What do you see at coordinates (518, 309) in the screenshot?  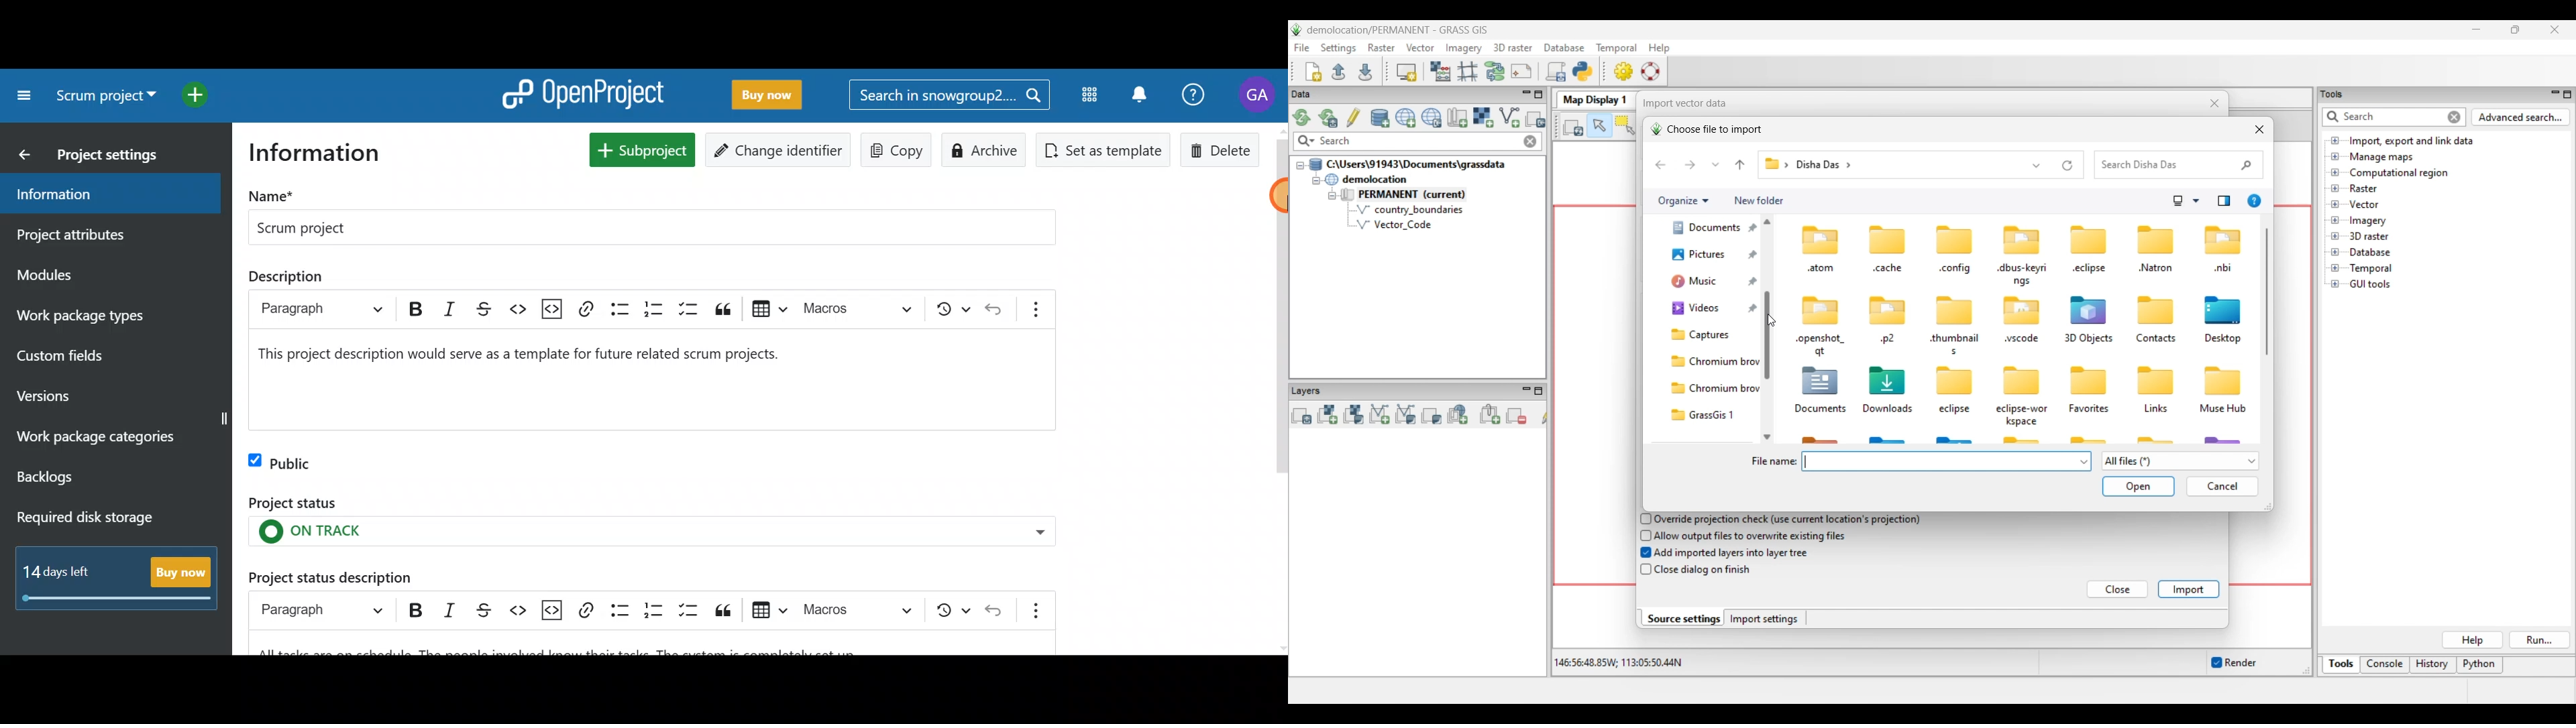 I see `code` at bounding box center [518, 309].